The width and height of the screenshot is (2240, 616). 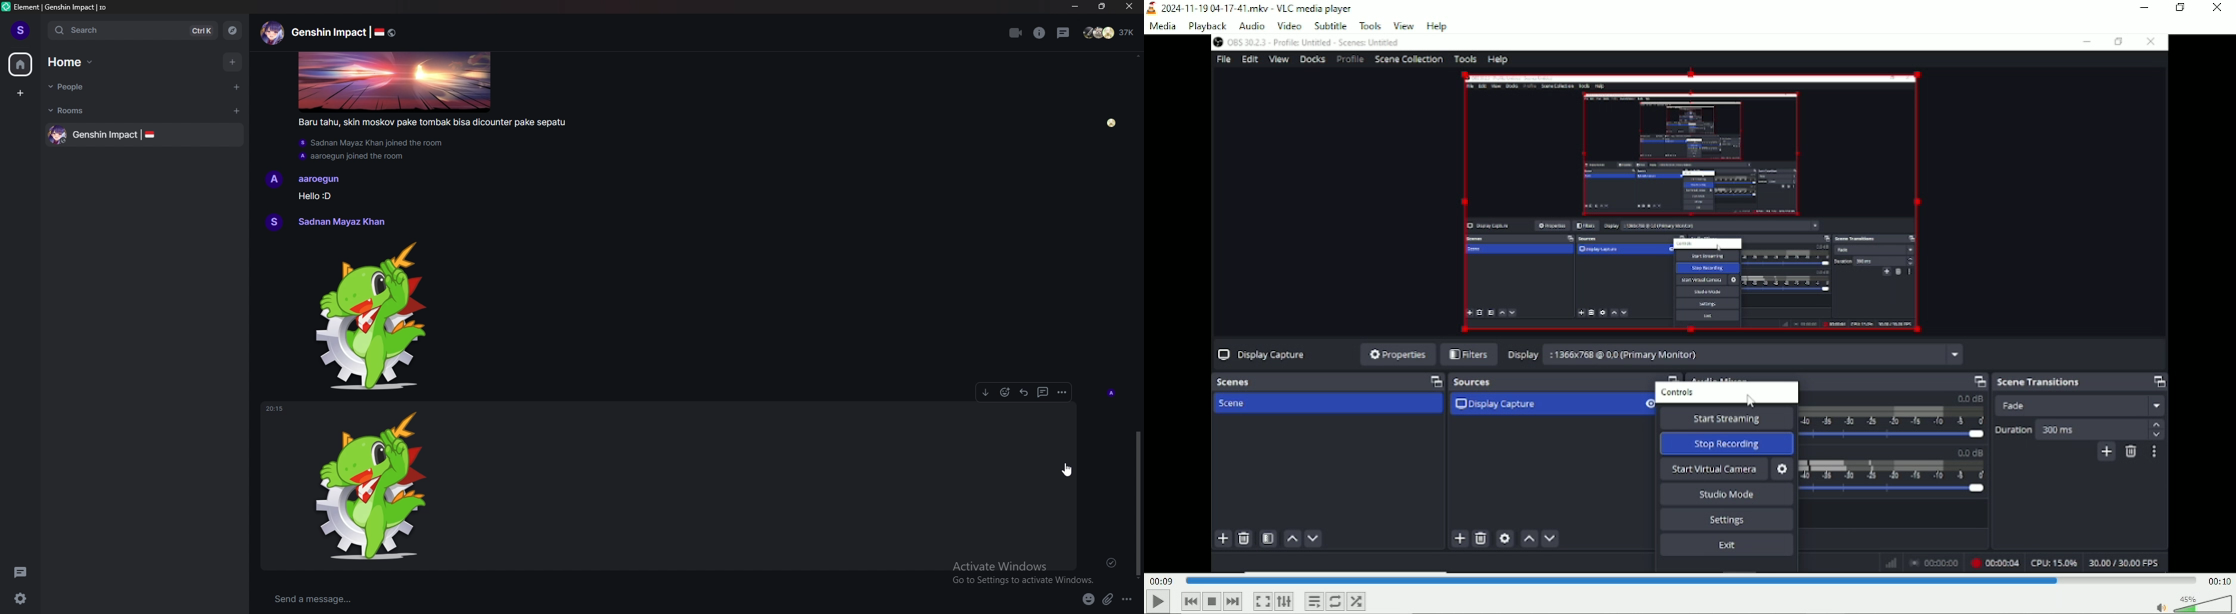 I want to click on aaroegun, so click(x=321, y=179).